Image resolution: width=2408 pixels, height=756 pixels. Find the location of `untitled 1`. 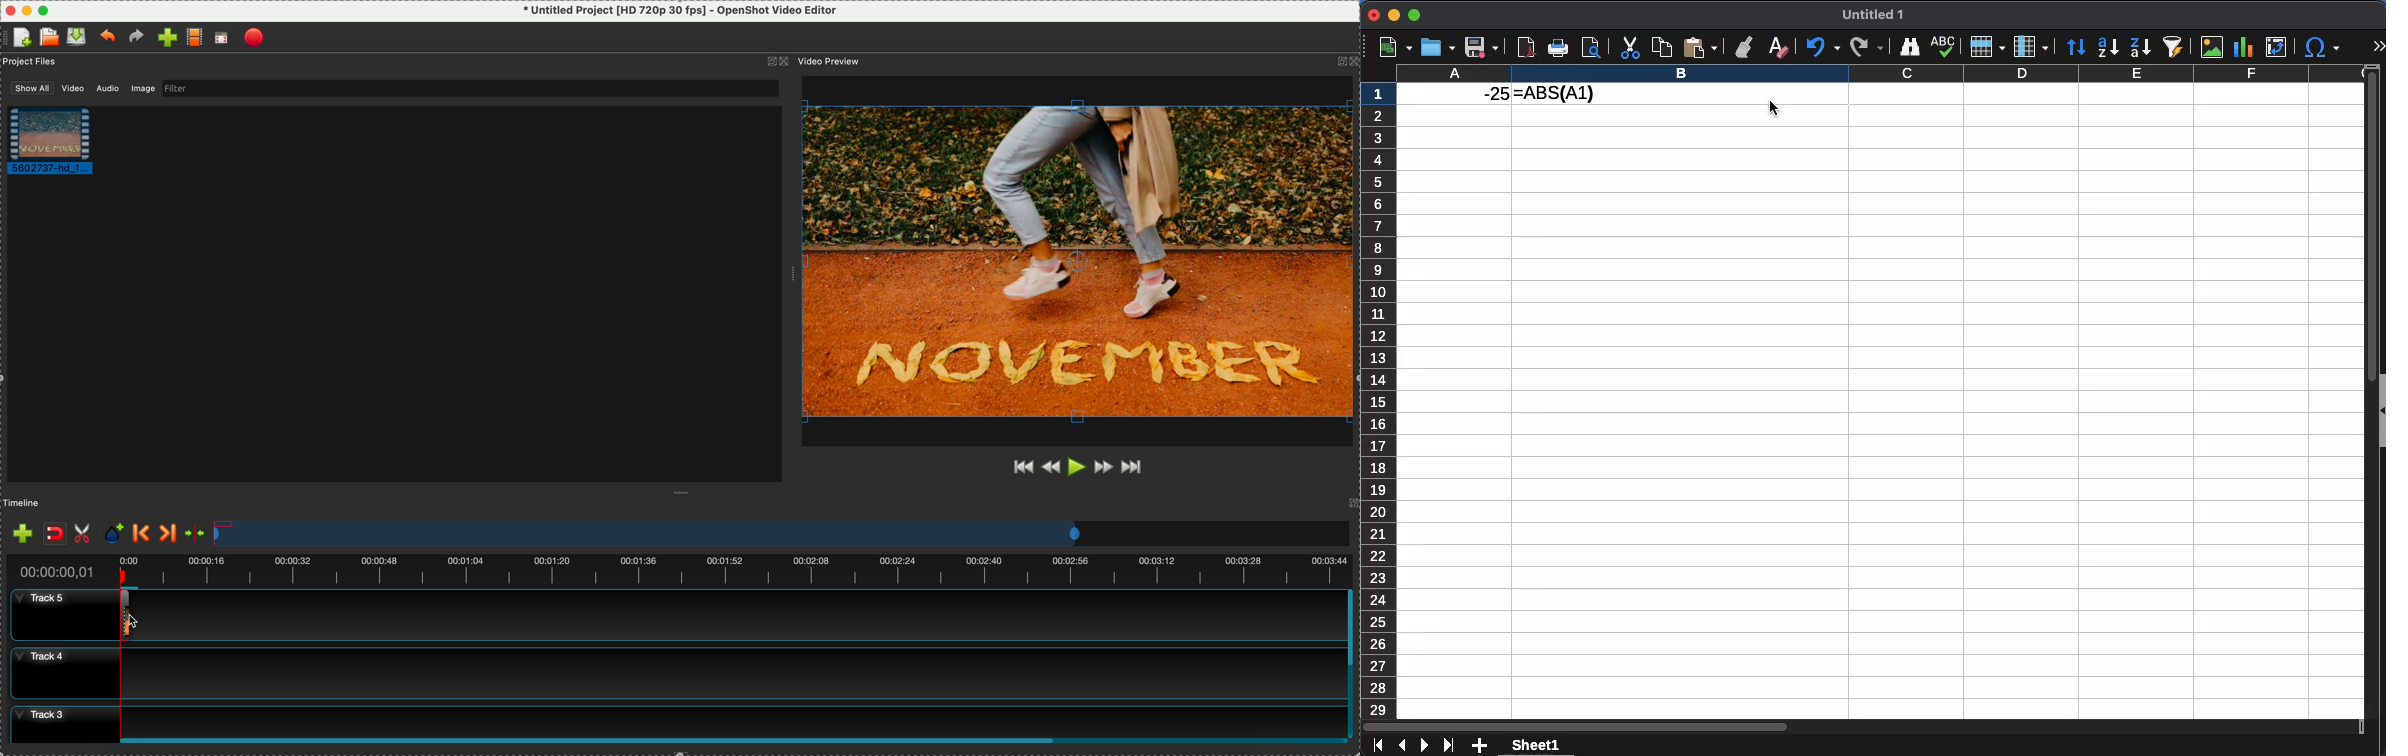

untitled 1 is located at coordinates (1872, 15).